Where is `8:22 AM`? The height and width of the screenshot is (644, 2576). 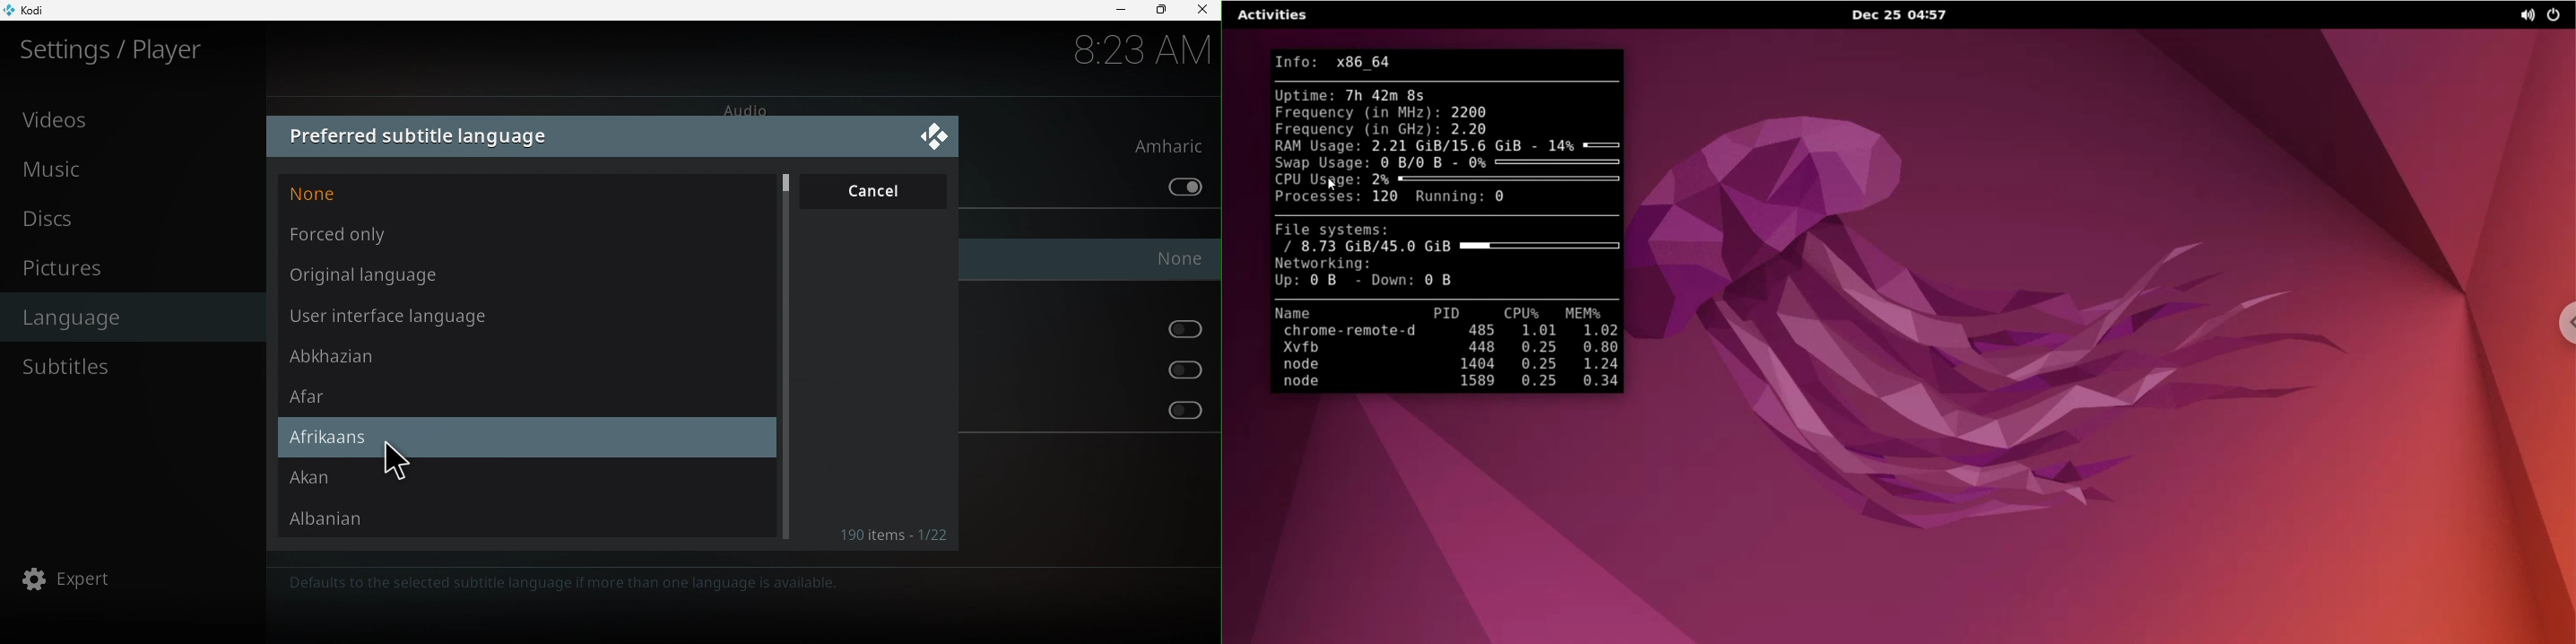 8:22 AM is located at coordinates (1140, 50).